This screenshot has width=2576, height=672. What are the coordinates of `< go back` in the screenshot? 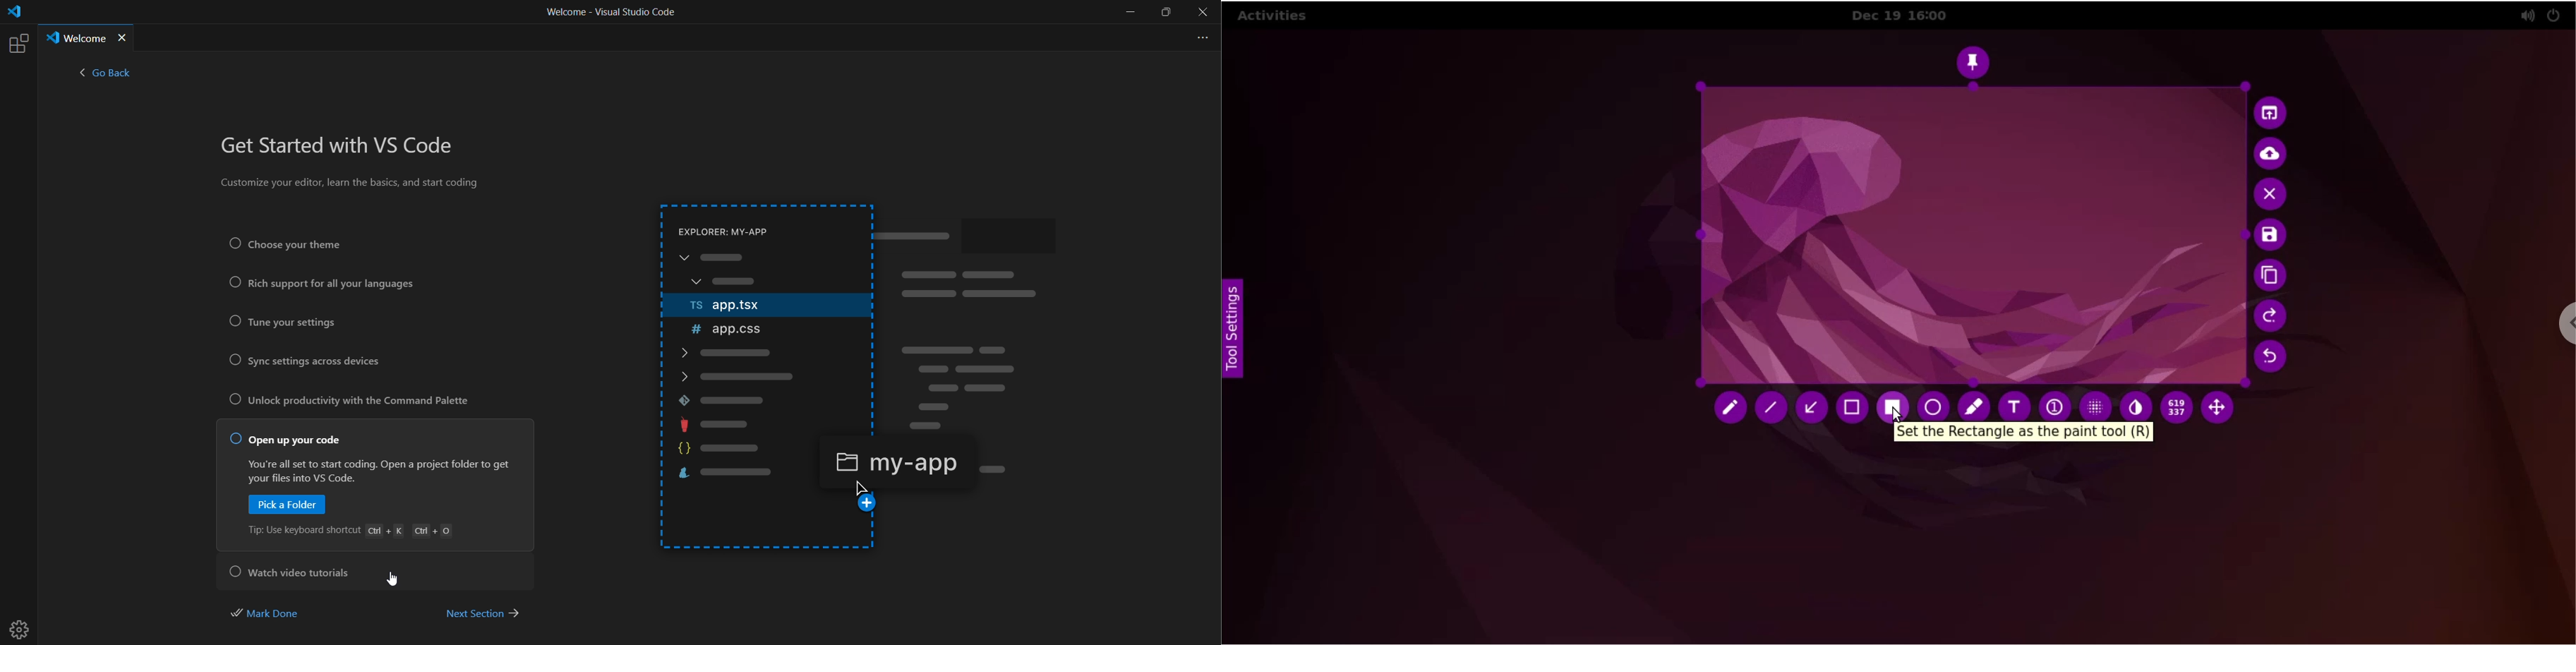 It's located at (105, 76).